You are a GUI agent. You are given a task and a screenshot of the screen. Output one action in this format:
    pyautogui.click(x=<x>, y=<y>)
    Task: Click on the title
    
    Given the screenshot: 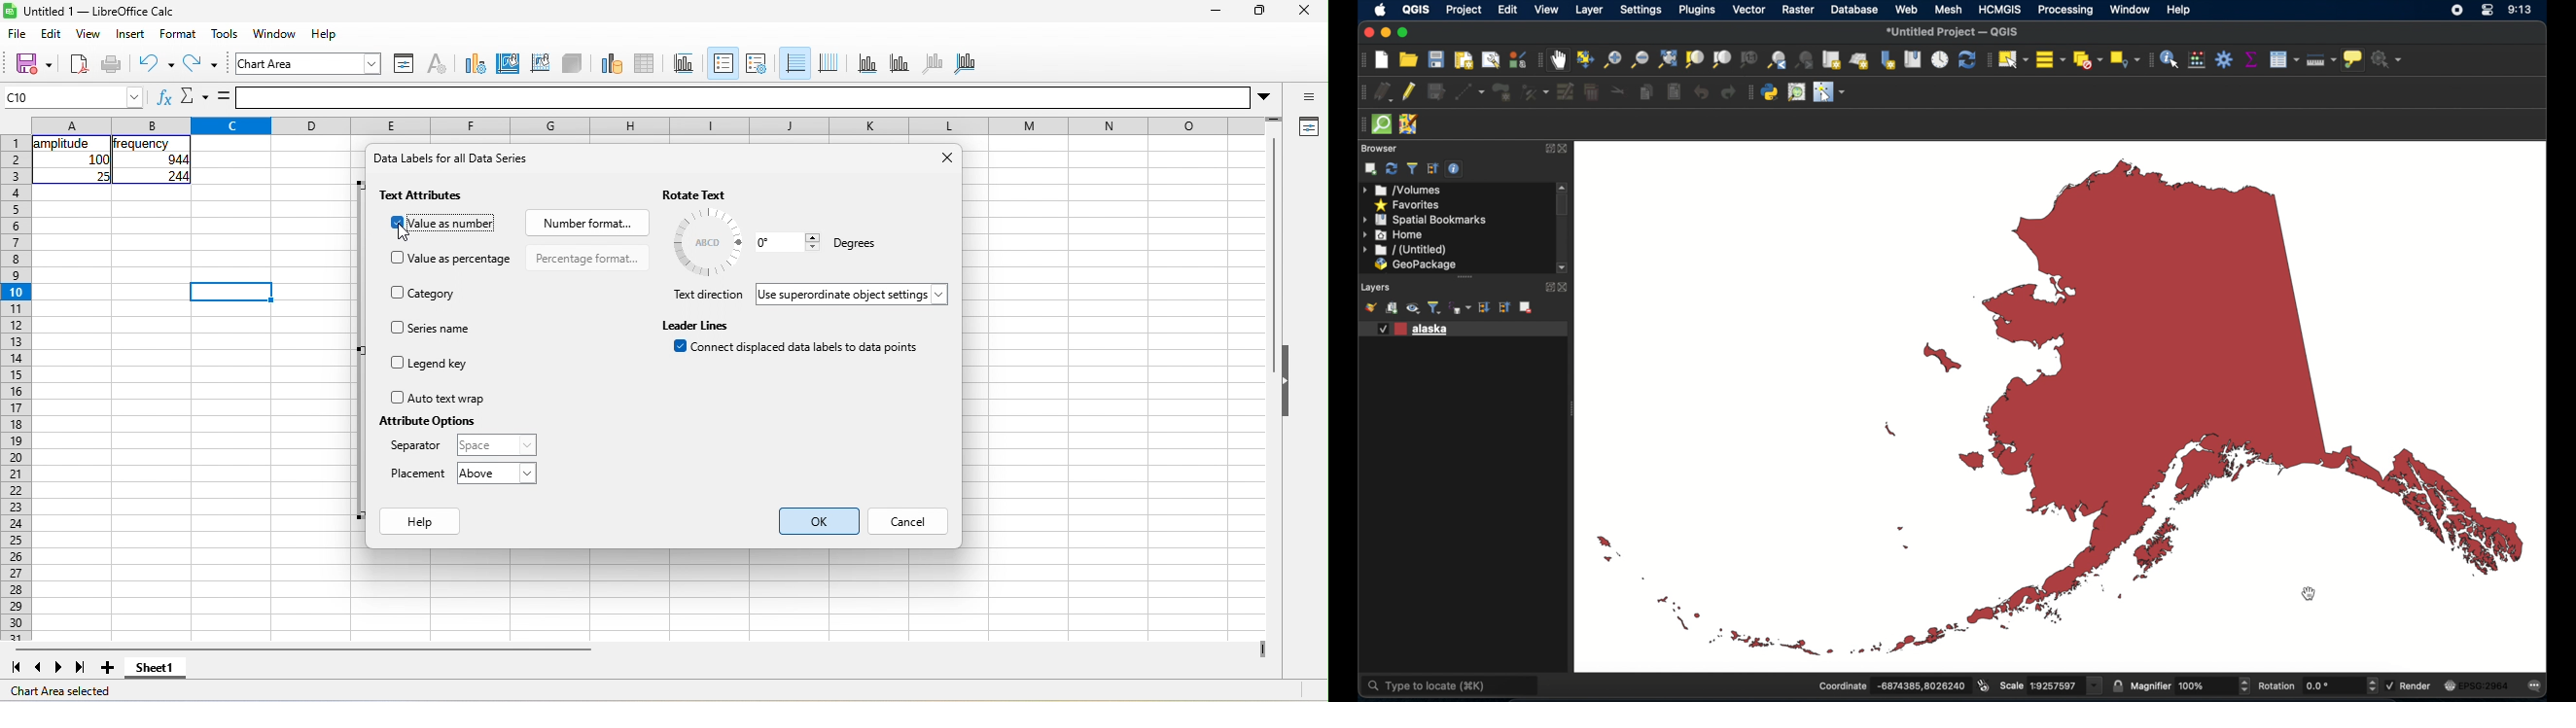 What is the action you would take?
    pyautogui.click(x=688, y=63)
    